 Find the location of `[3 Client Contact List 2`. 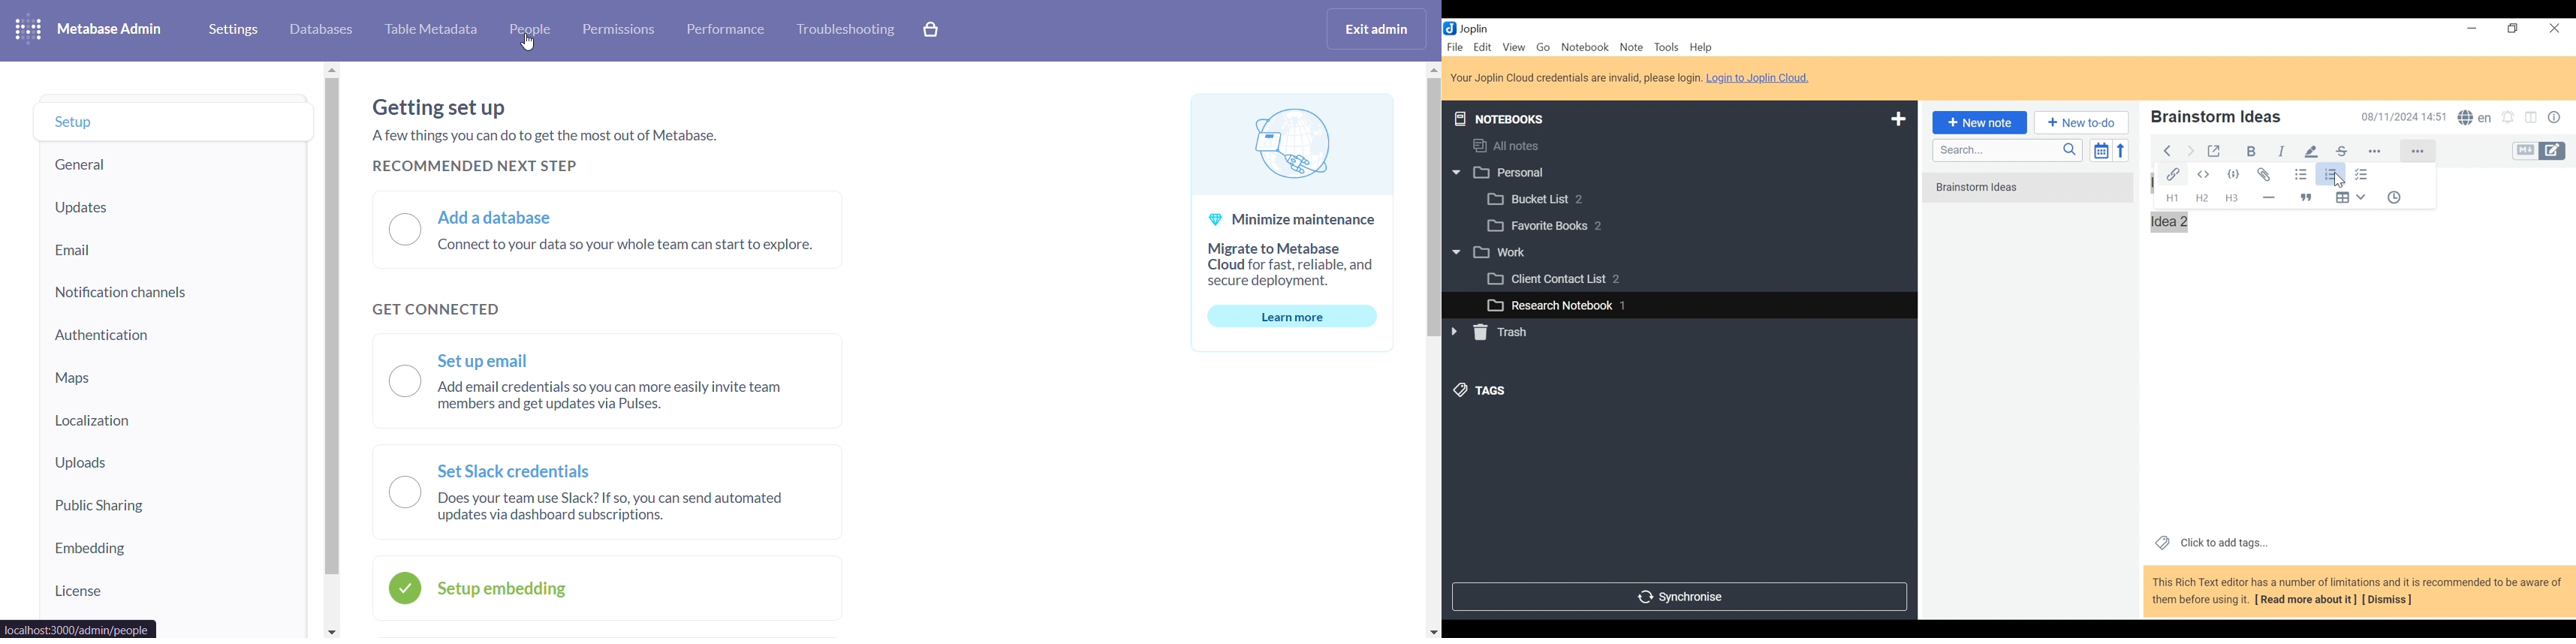

[3 Client Contact List 2 is located at coordinates (1571, 282).